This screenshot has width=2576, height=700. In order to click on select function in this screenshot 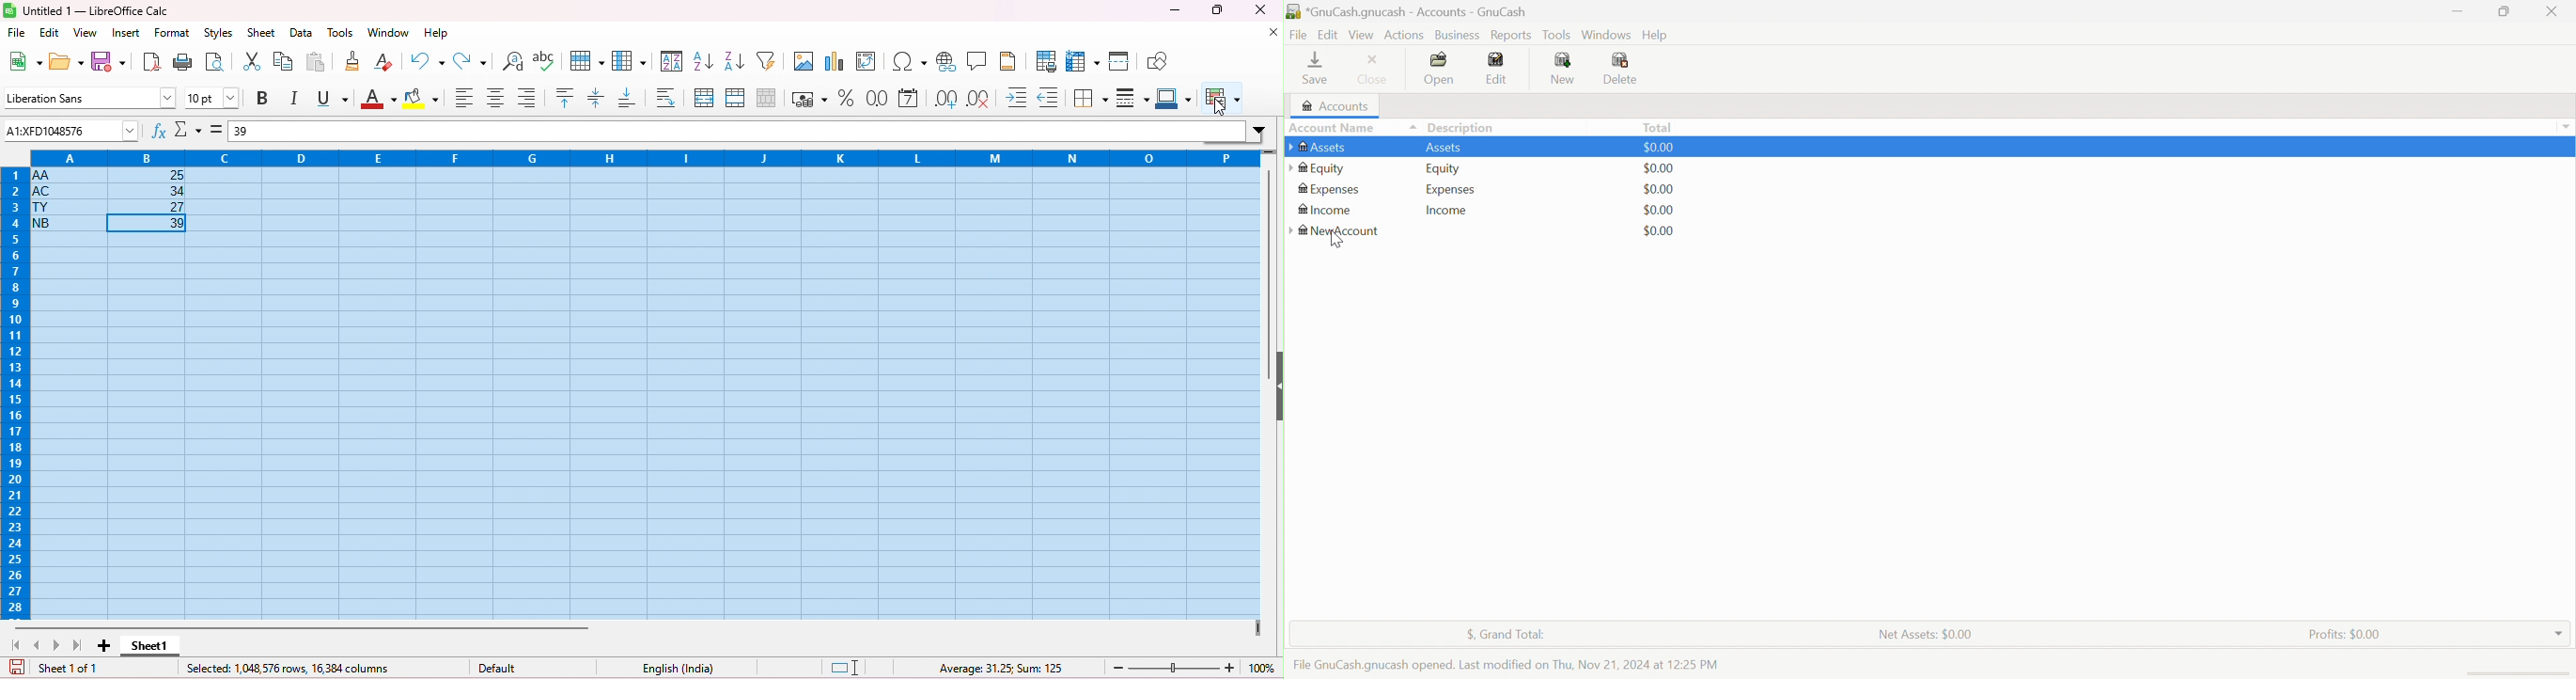, I will do `click(187, 129)`.